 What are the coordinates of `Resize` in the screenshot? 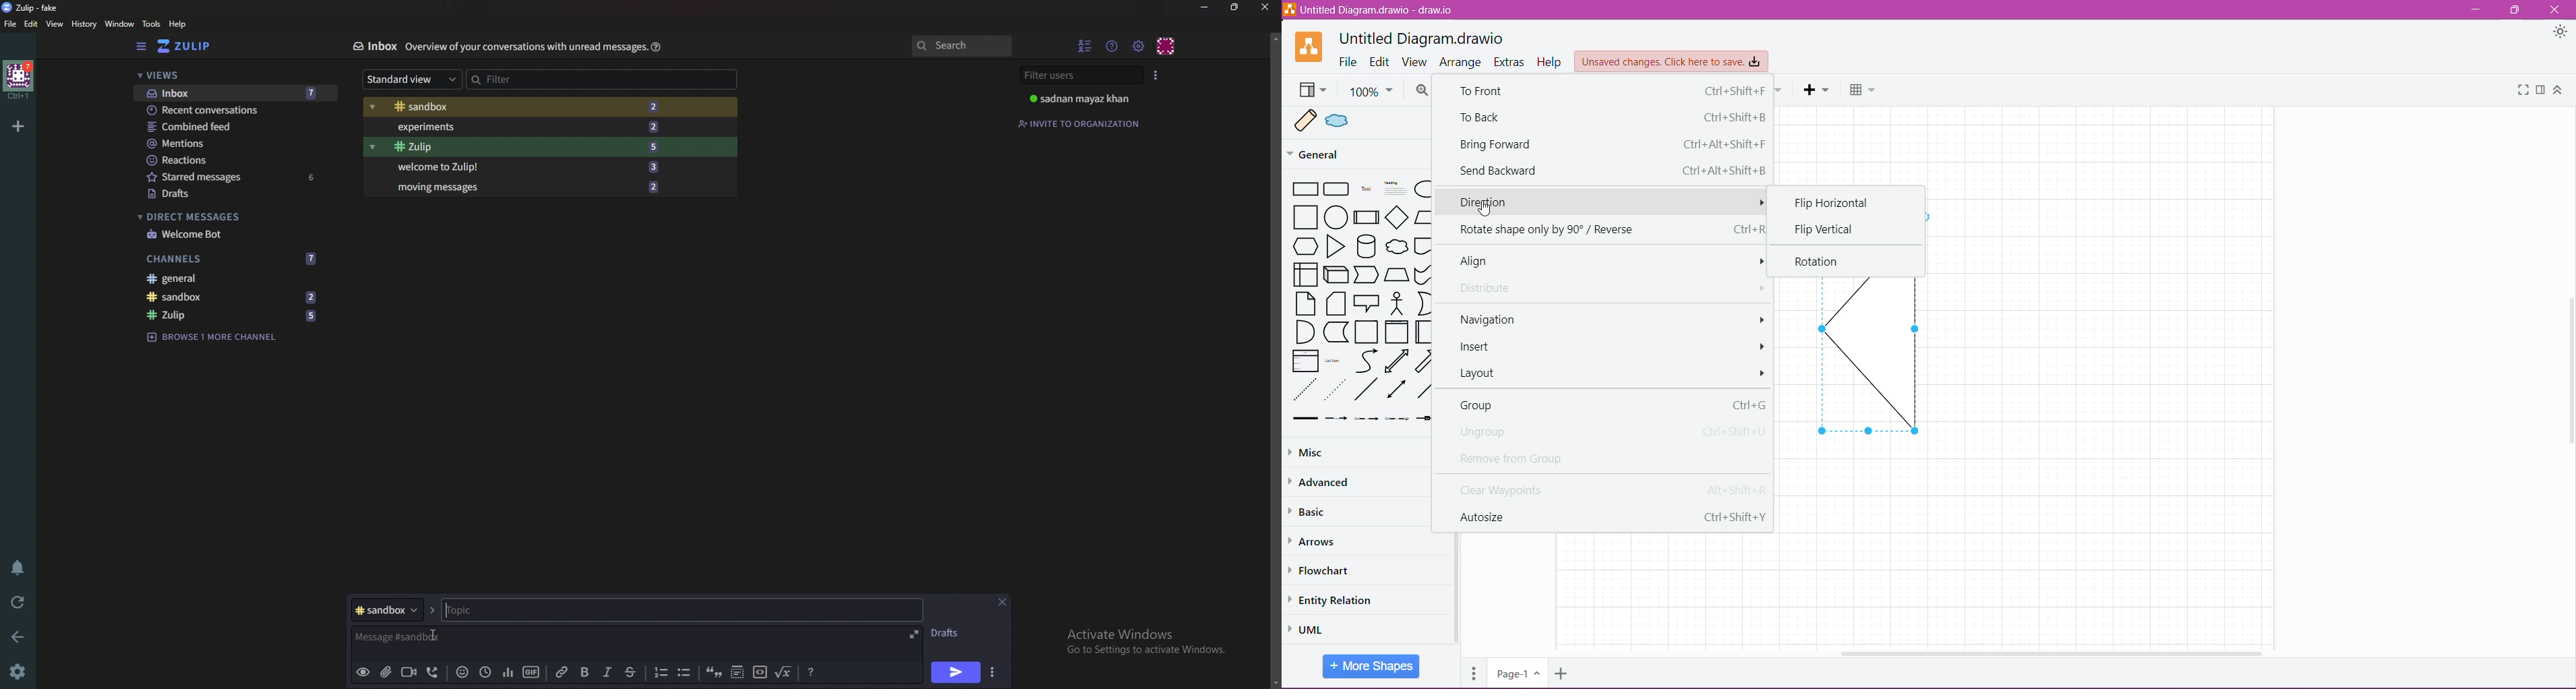 It's located at (1237, 7).